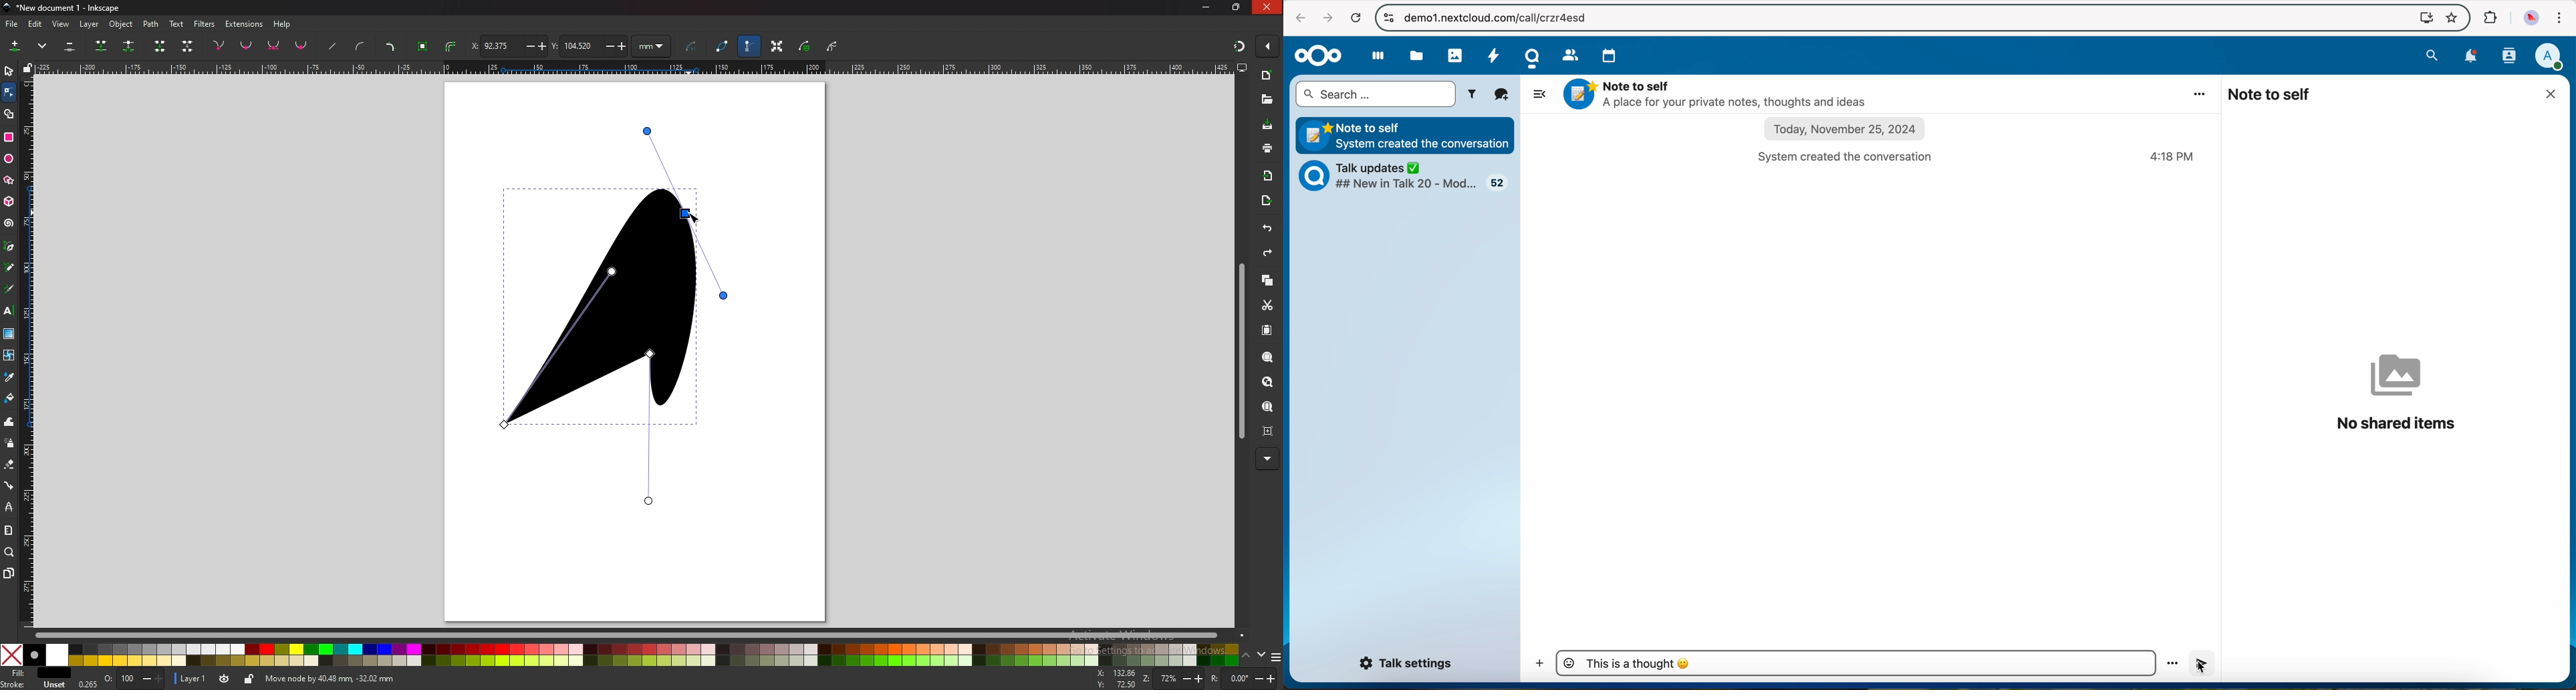  What do you see at coordinates (70, 45) in the screenshot?
I see `delete selected nodes` at bounding box center [70, 45].